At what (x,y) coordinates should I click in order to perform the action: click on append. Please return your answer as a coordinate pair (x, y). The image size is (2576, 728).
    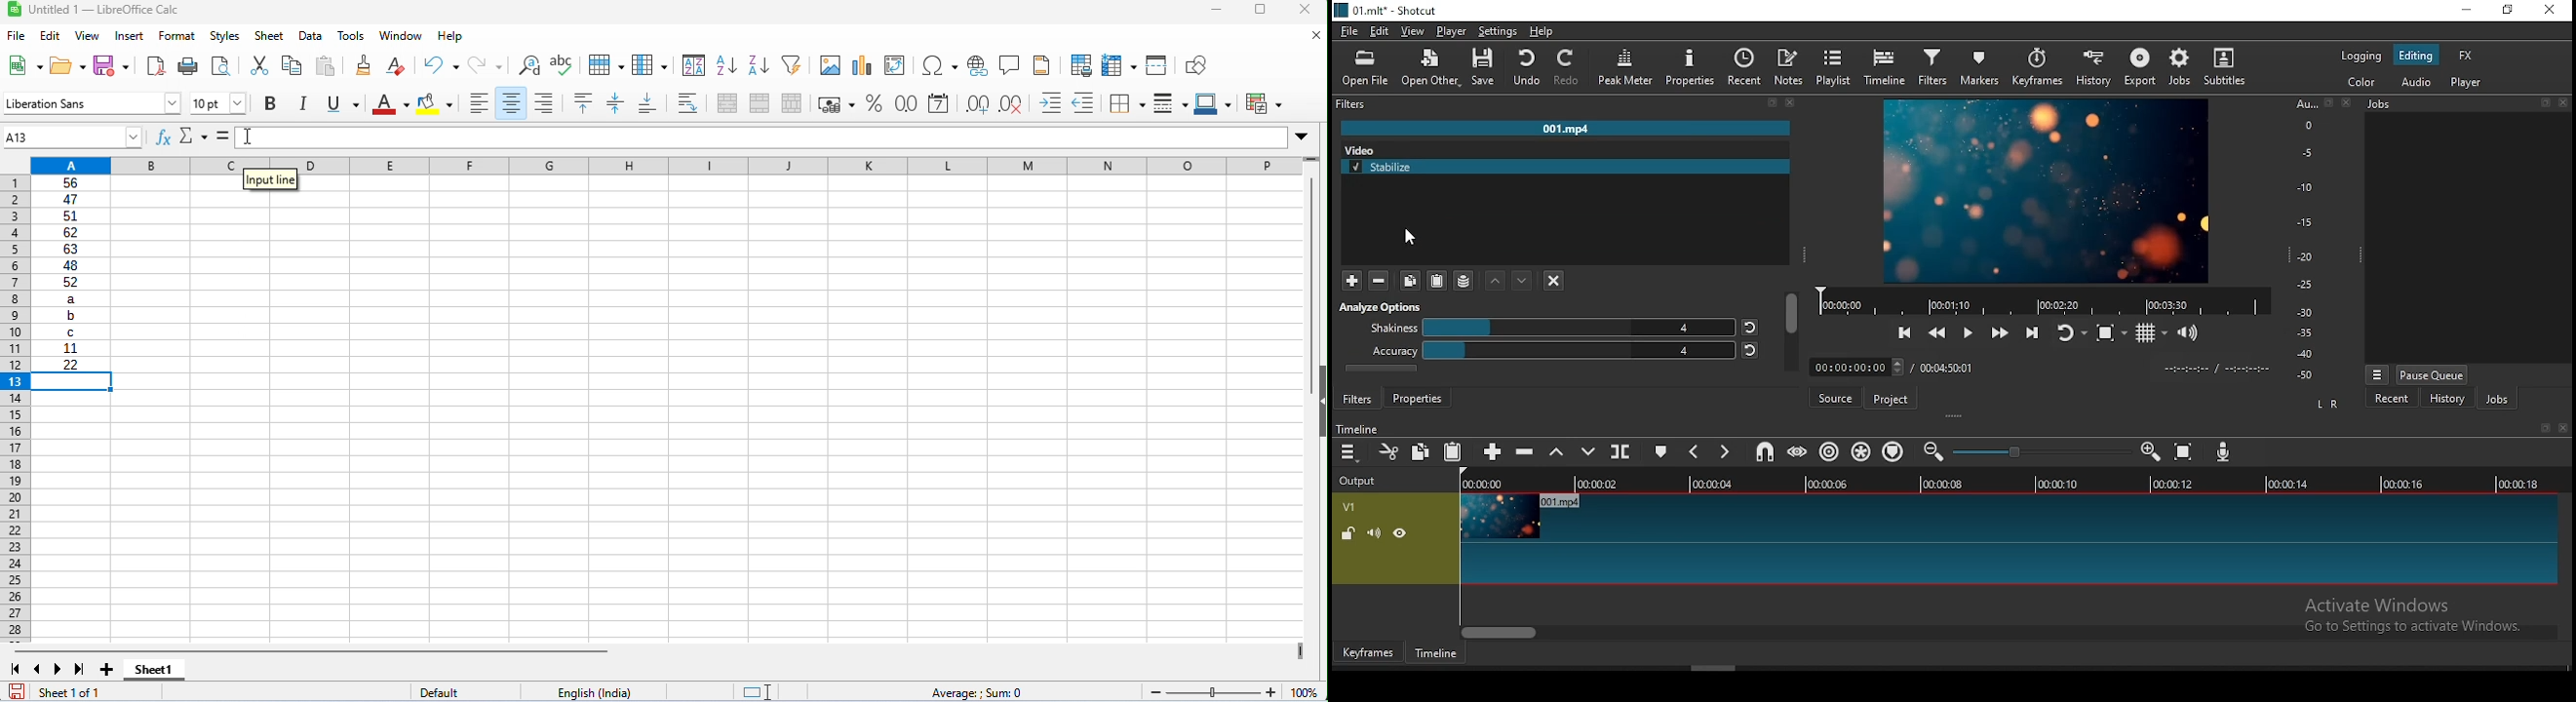
    Looking at the image, I should click on (1492, 452).